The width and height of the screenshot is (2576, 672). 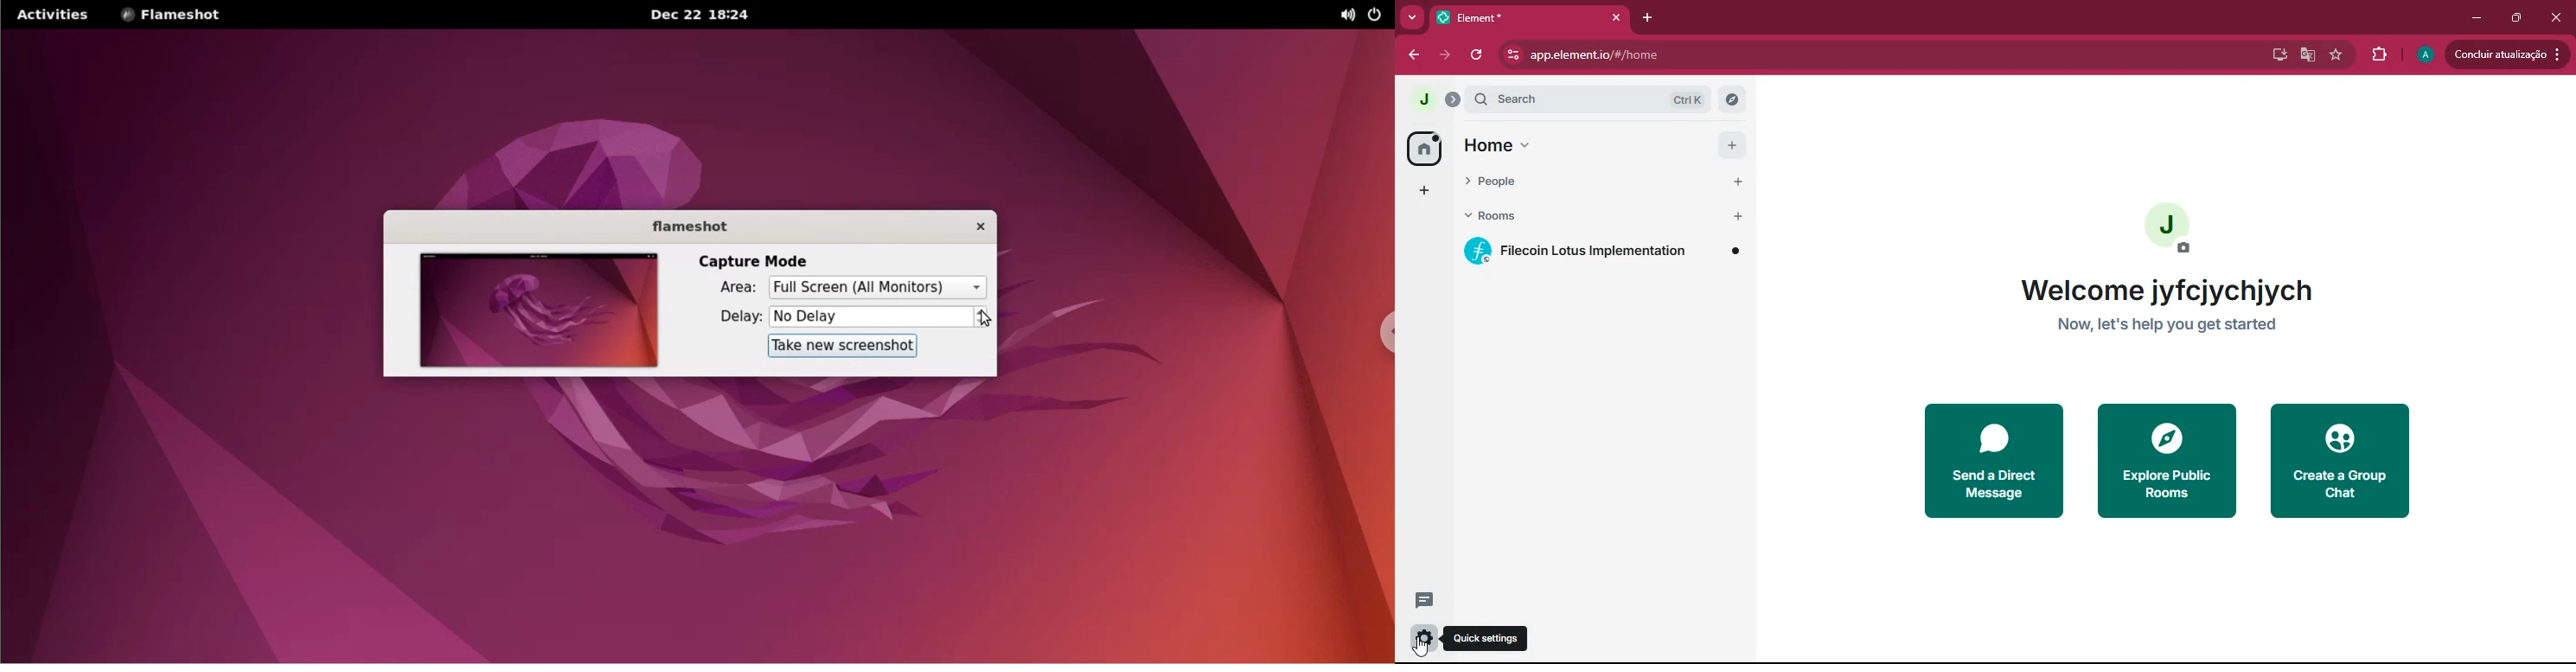 What do you see at coordinates (1422, 192) in the screenshot?
I see `add` at bounding box center [1422, 192].